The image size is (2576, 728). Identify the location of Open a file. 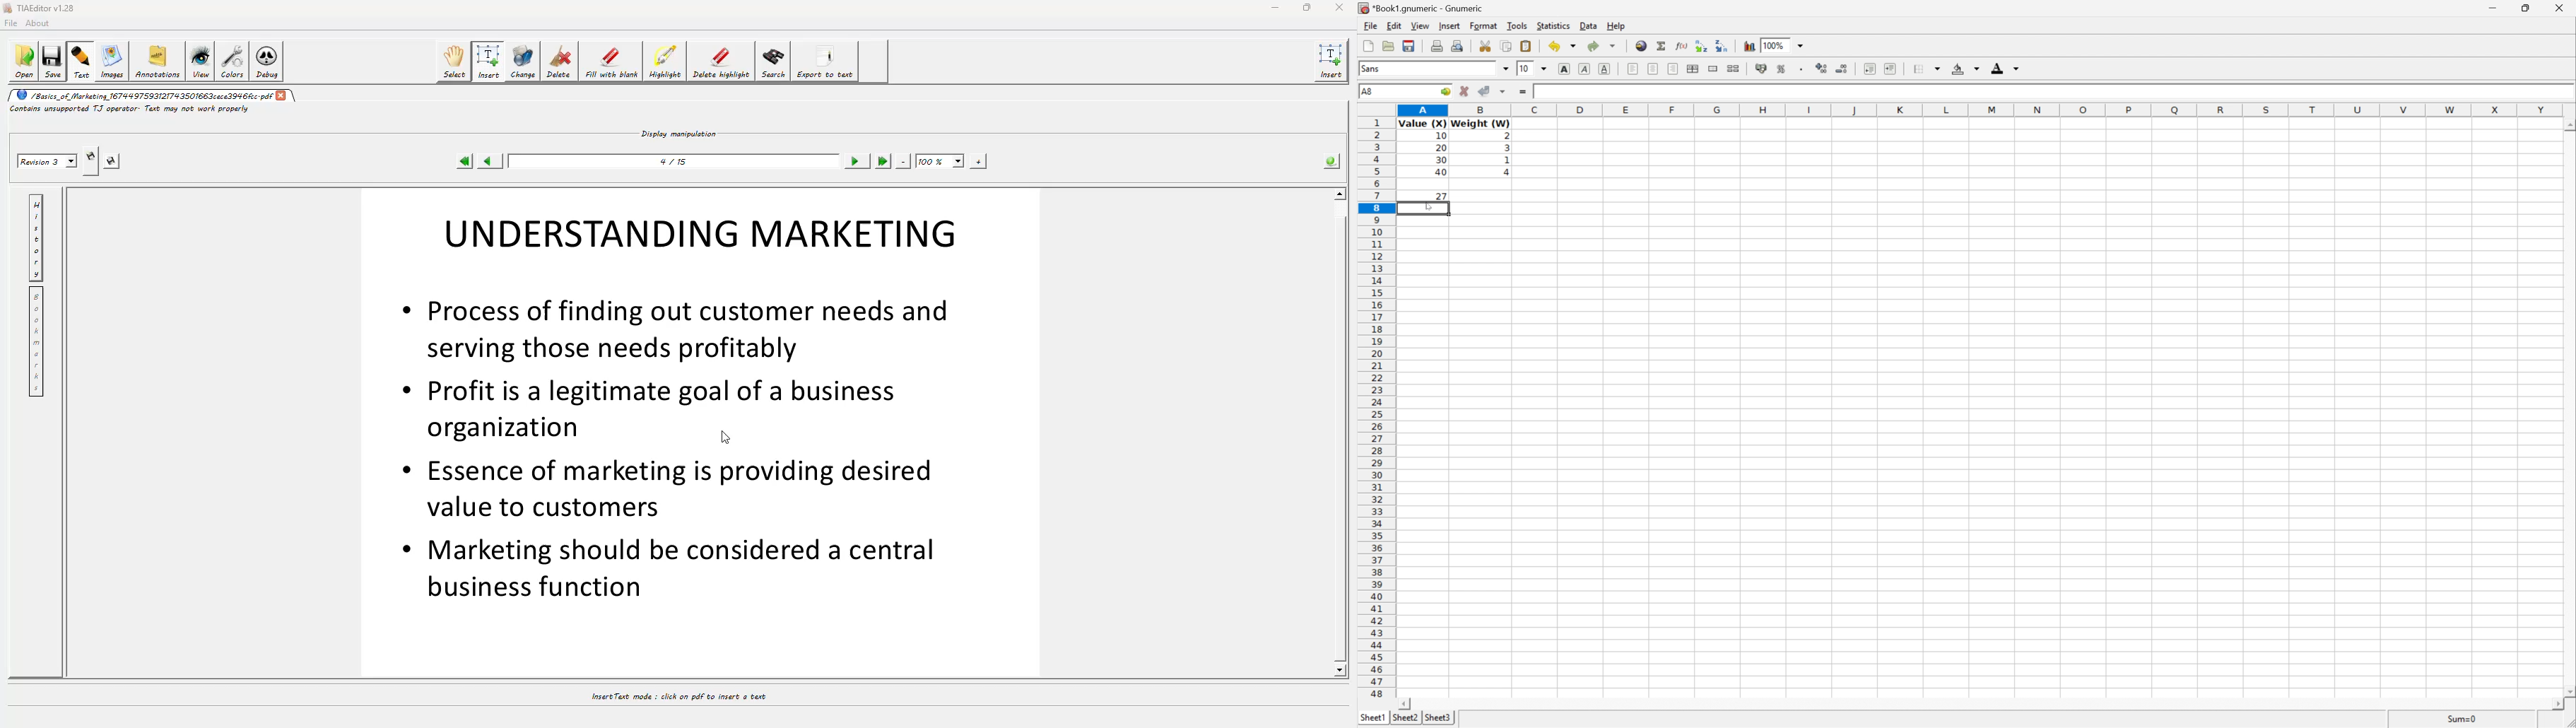
(1386, 46).